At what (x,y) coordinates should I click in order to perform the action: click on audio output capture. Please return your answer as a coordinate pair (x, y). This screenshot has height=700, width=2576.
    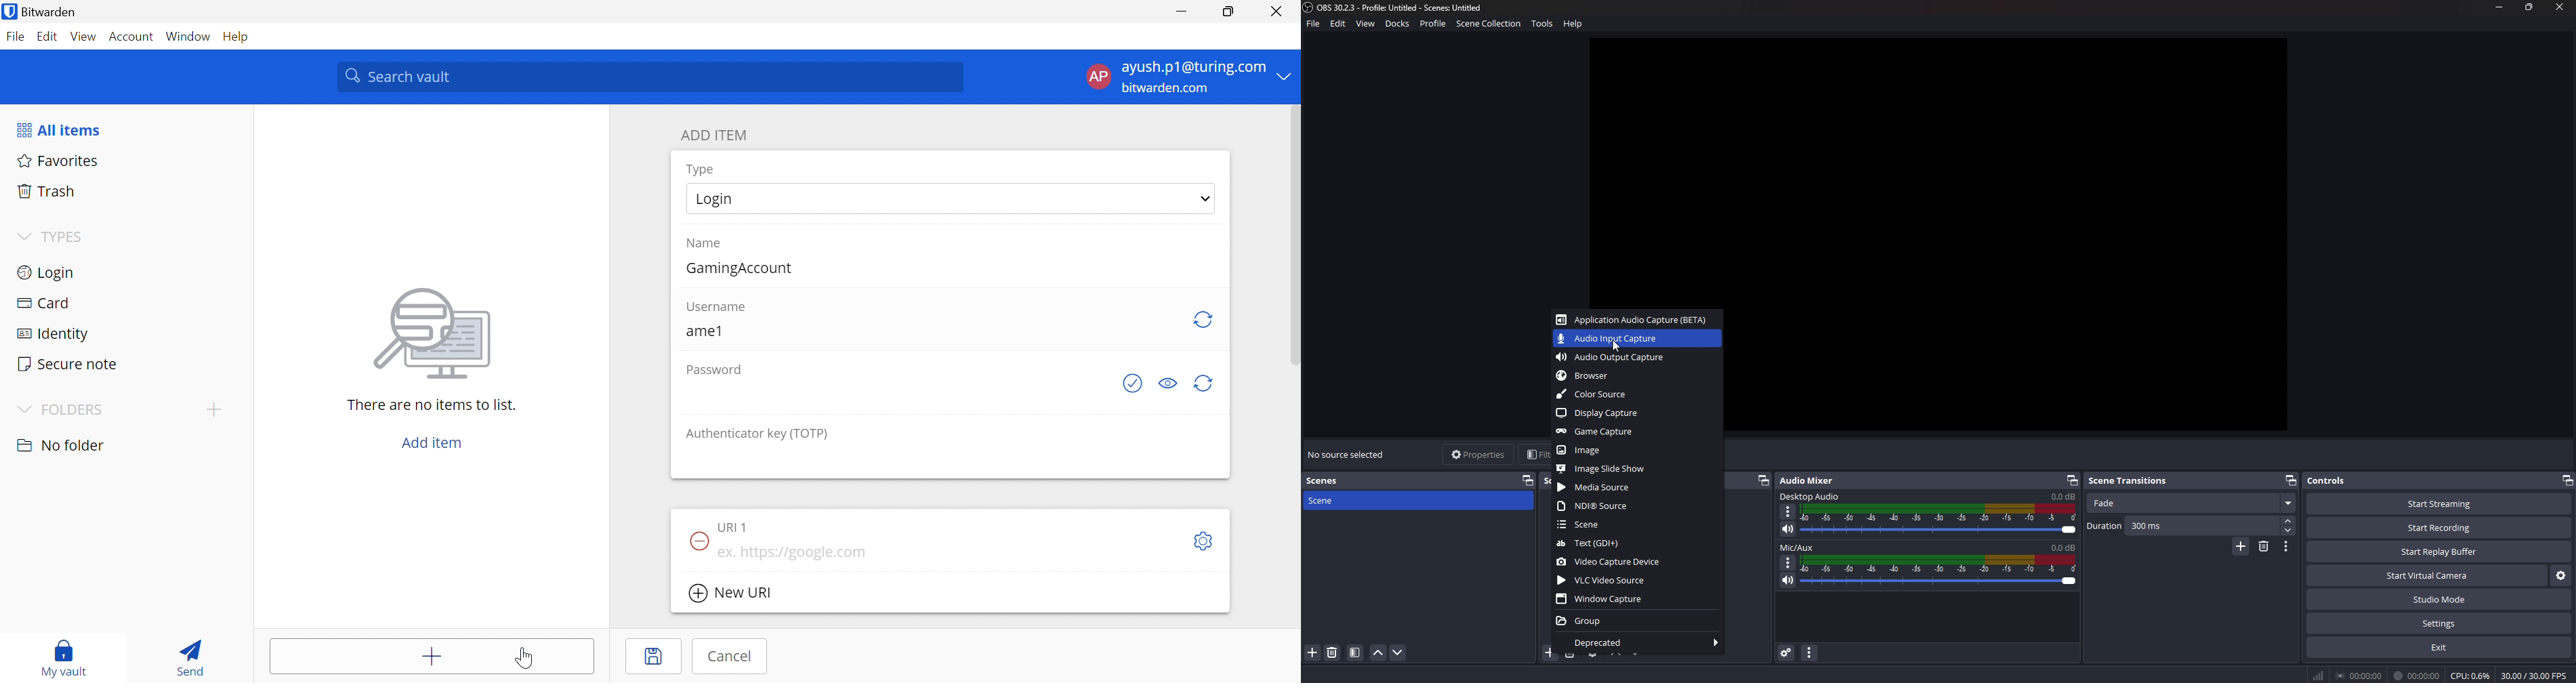
    Looking at the image, I should click on (1637, 357).